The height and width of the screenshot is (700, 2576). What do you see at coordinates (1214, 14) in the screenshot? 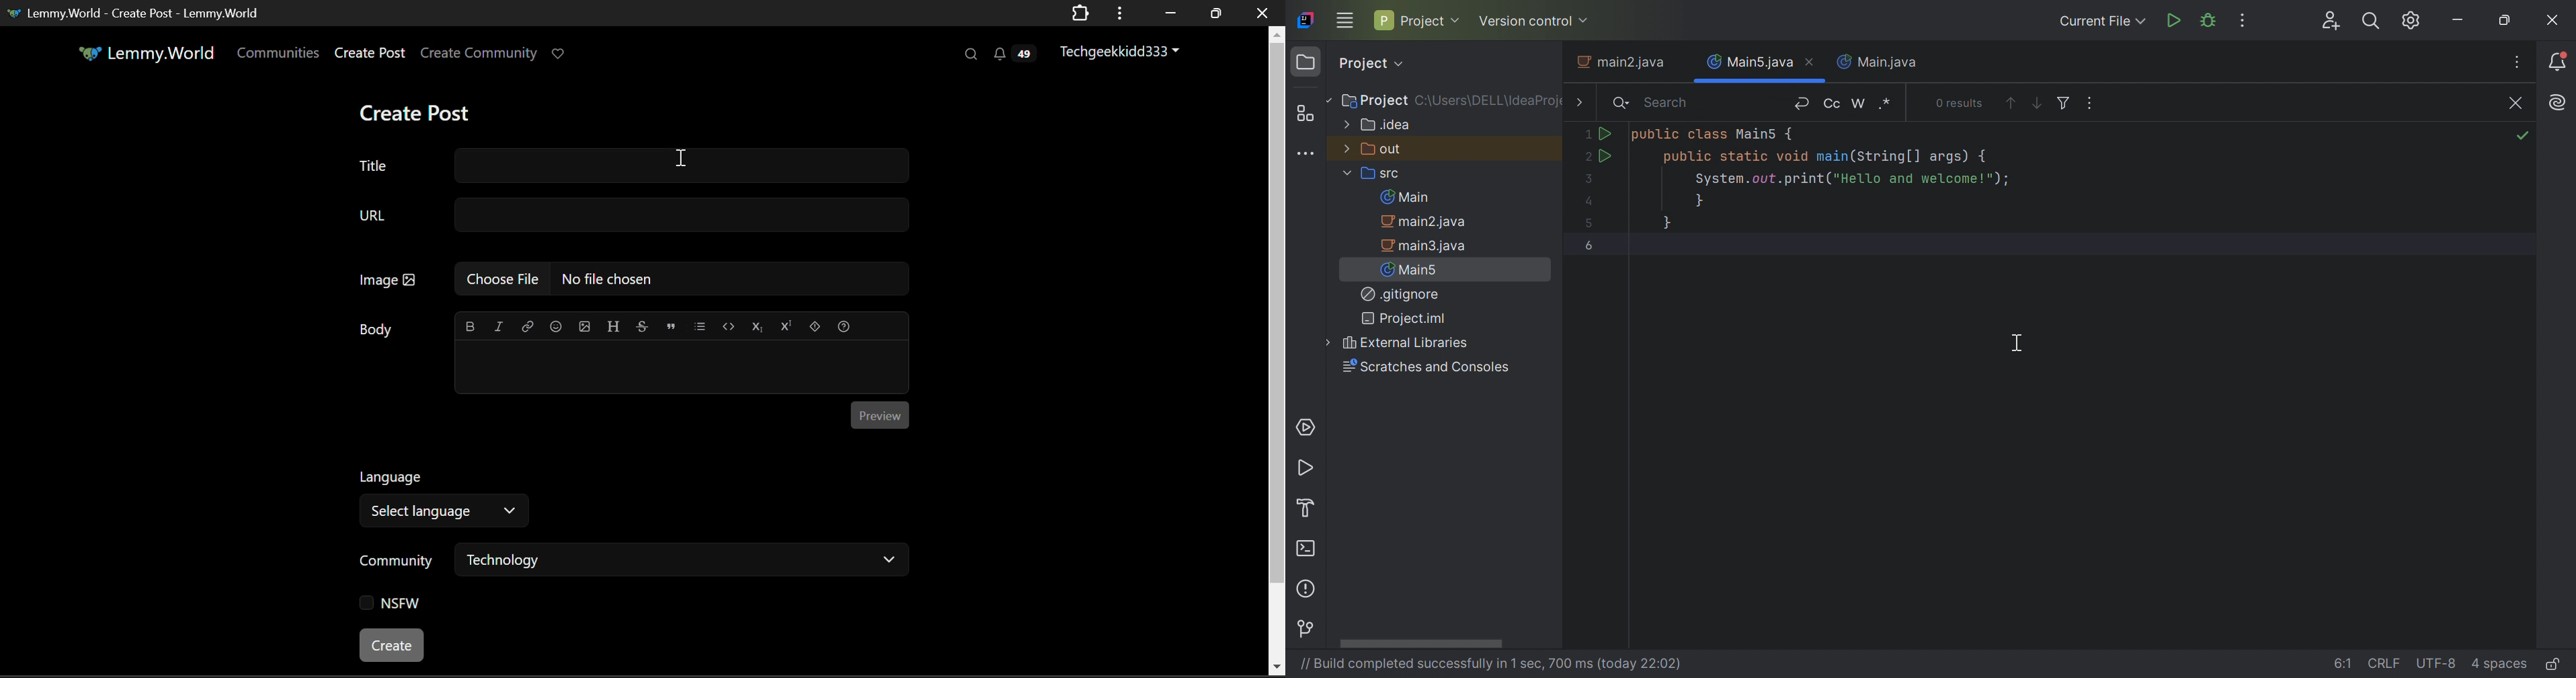
I see `Minimize Window` at bounding box center [1214, 14].